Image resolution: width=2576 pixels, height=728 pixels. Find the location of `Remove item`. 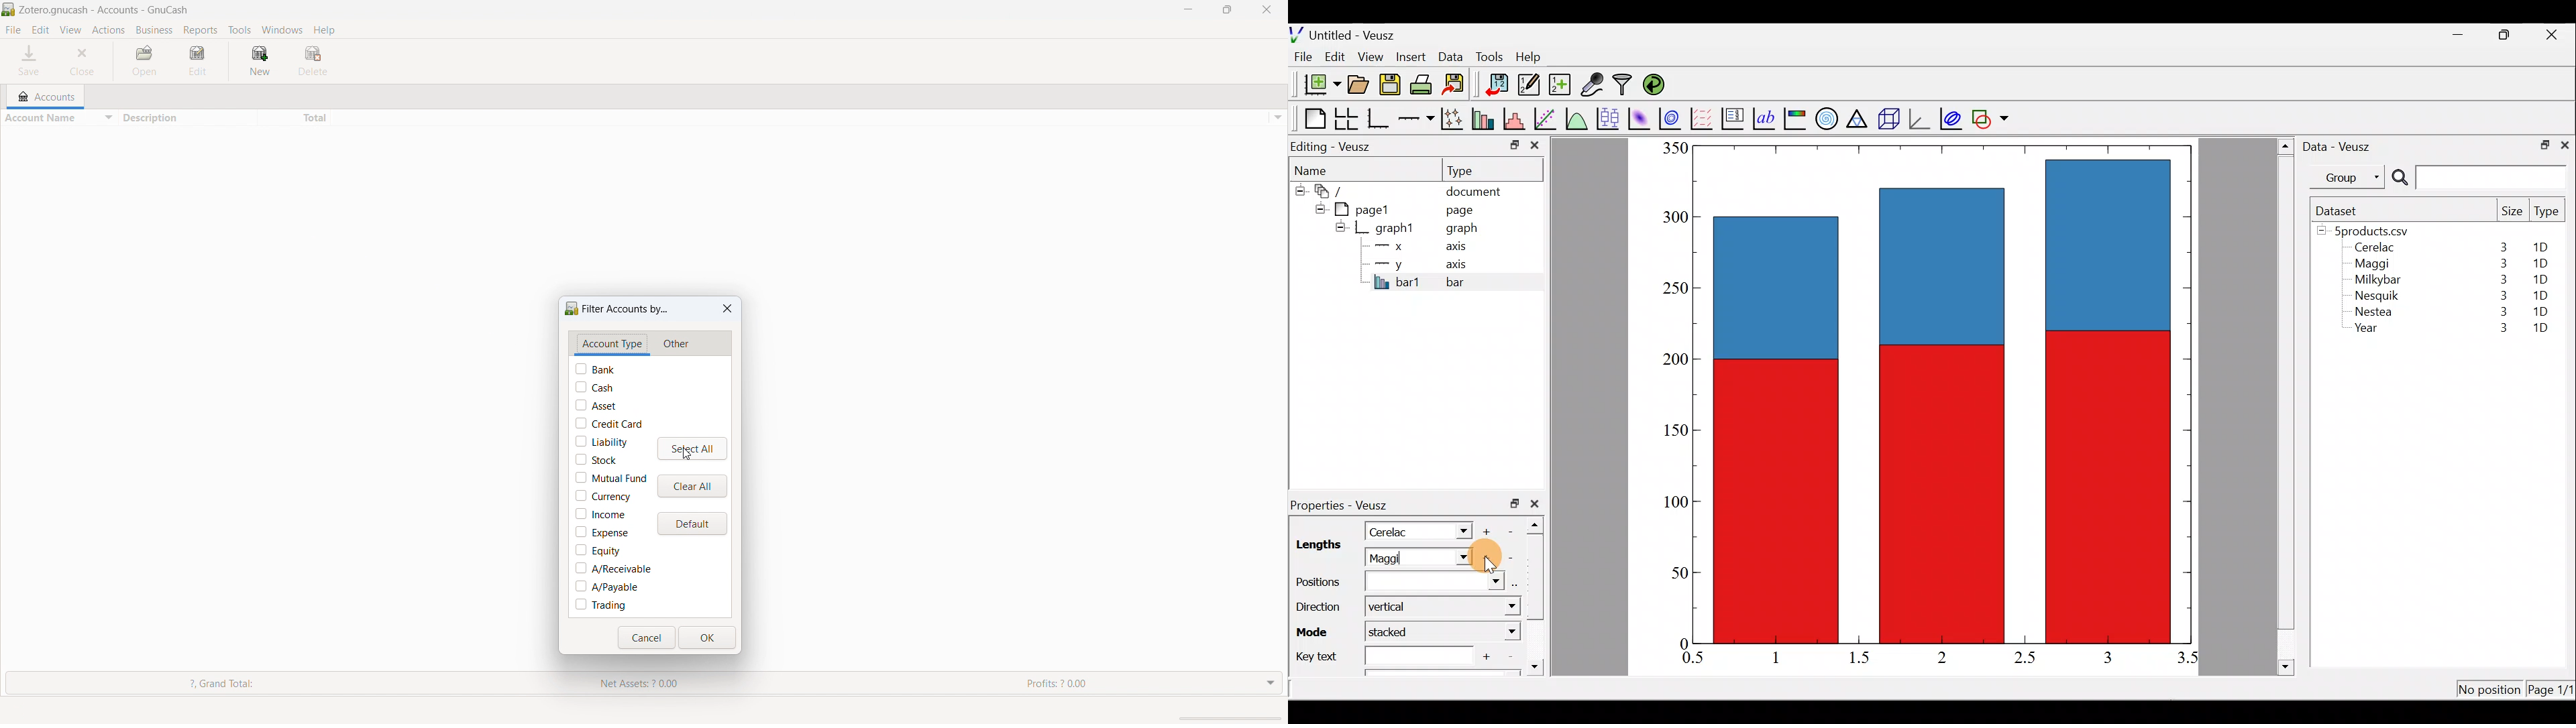

Remove item is located at coordinates (1509, 657).